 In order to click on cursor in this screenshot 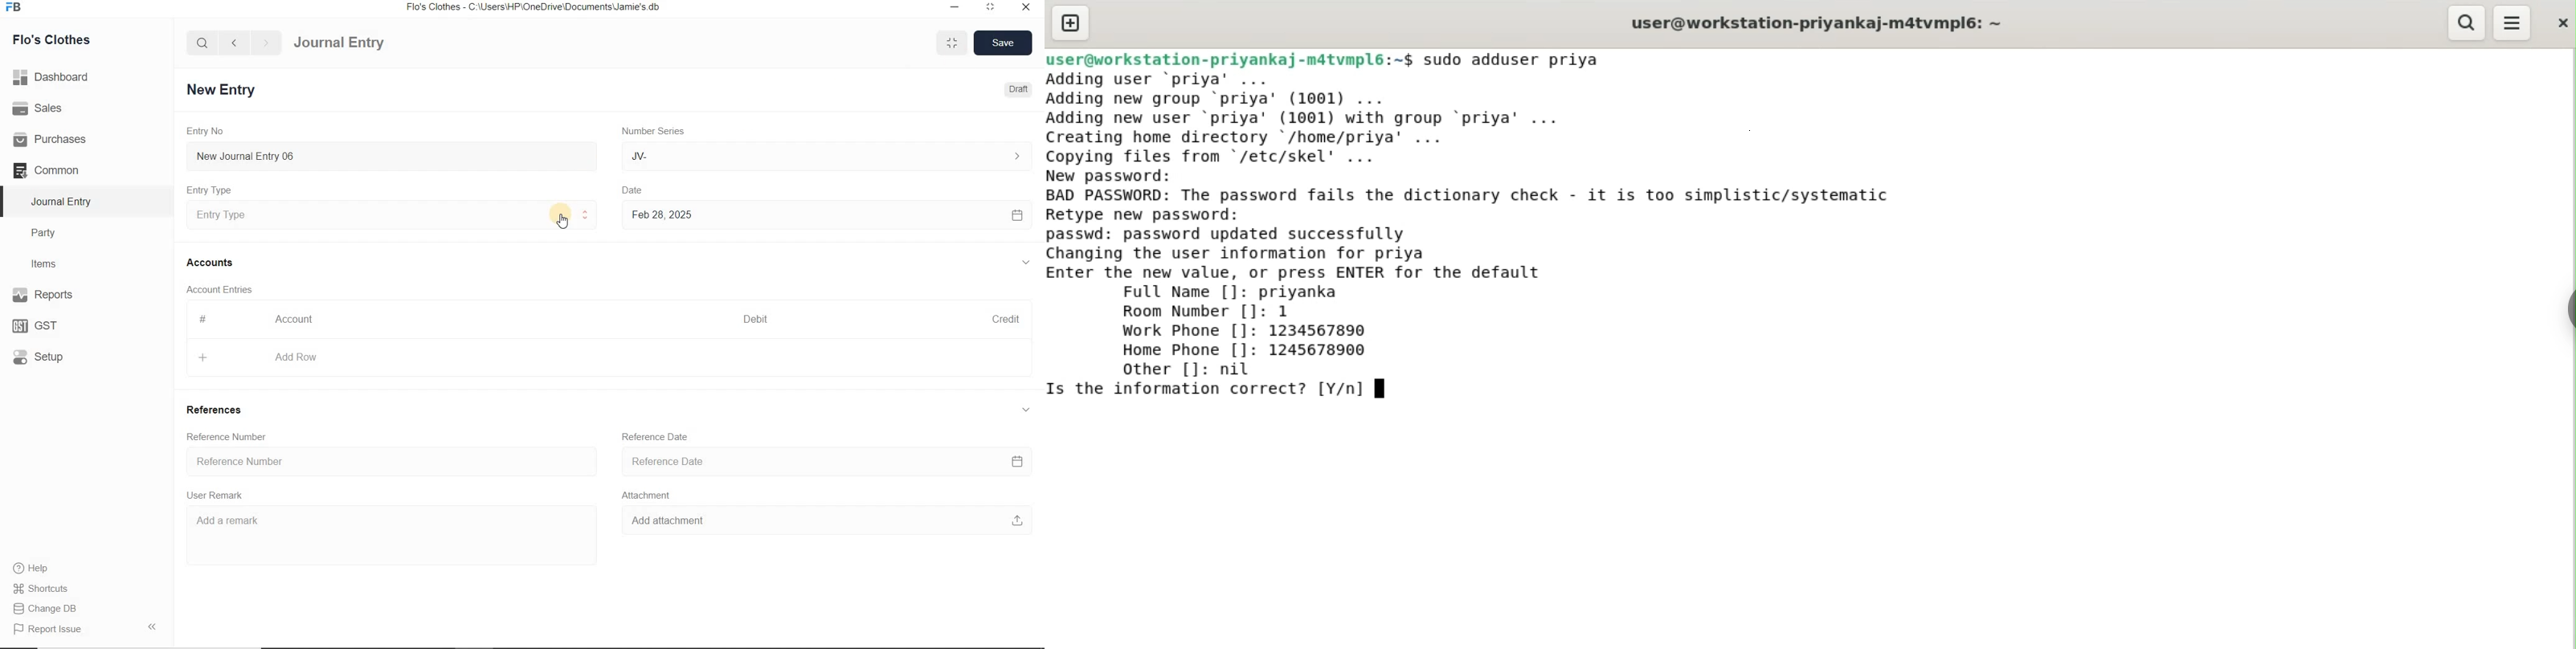, I will do `click(565, 223)`.